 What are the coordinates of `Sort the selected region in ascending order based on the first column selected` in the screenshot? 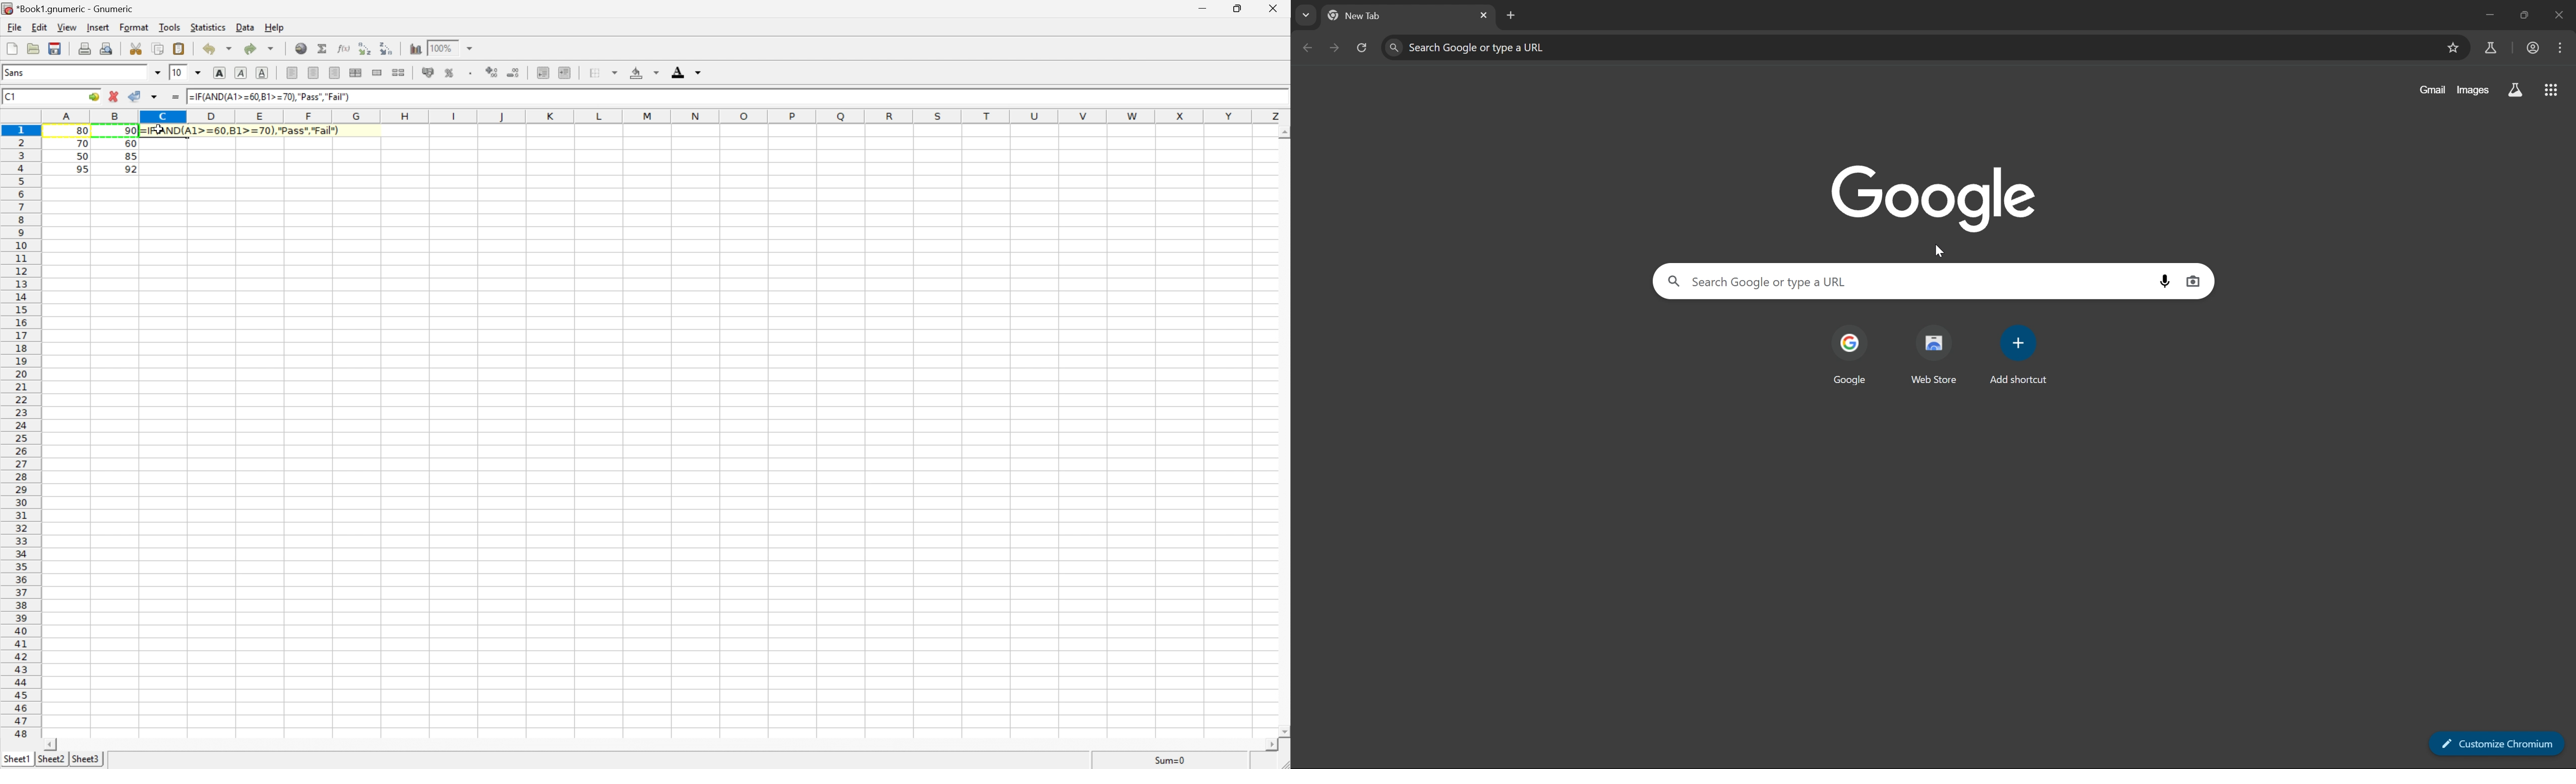 It's located at (364, 48).